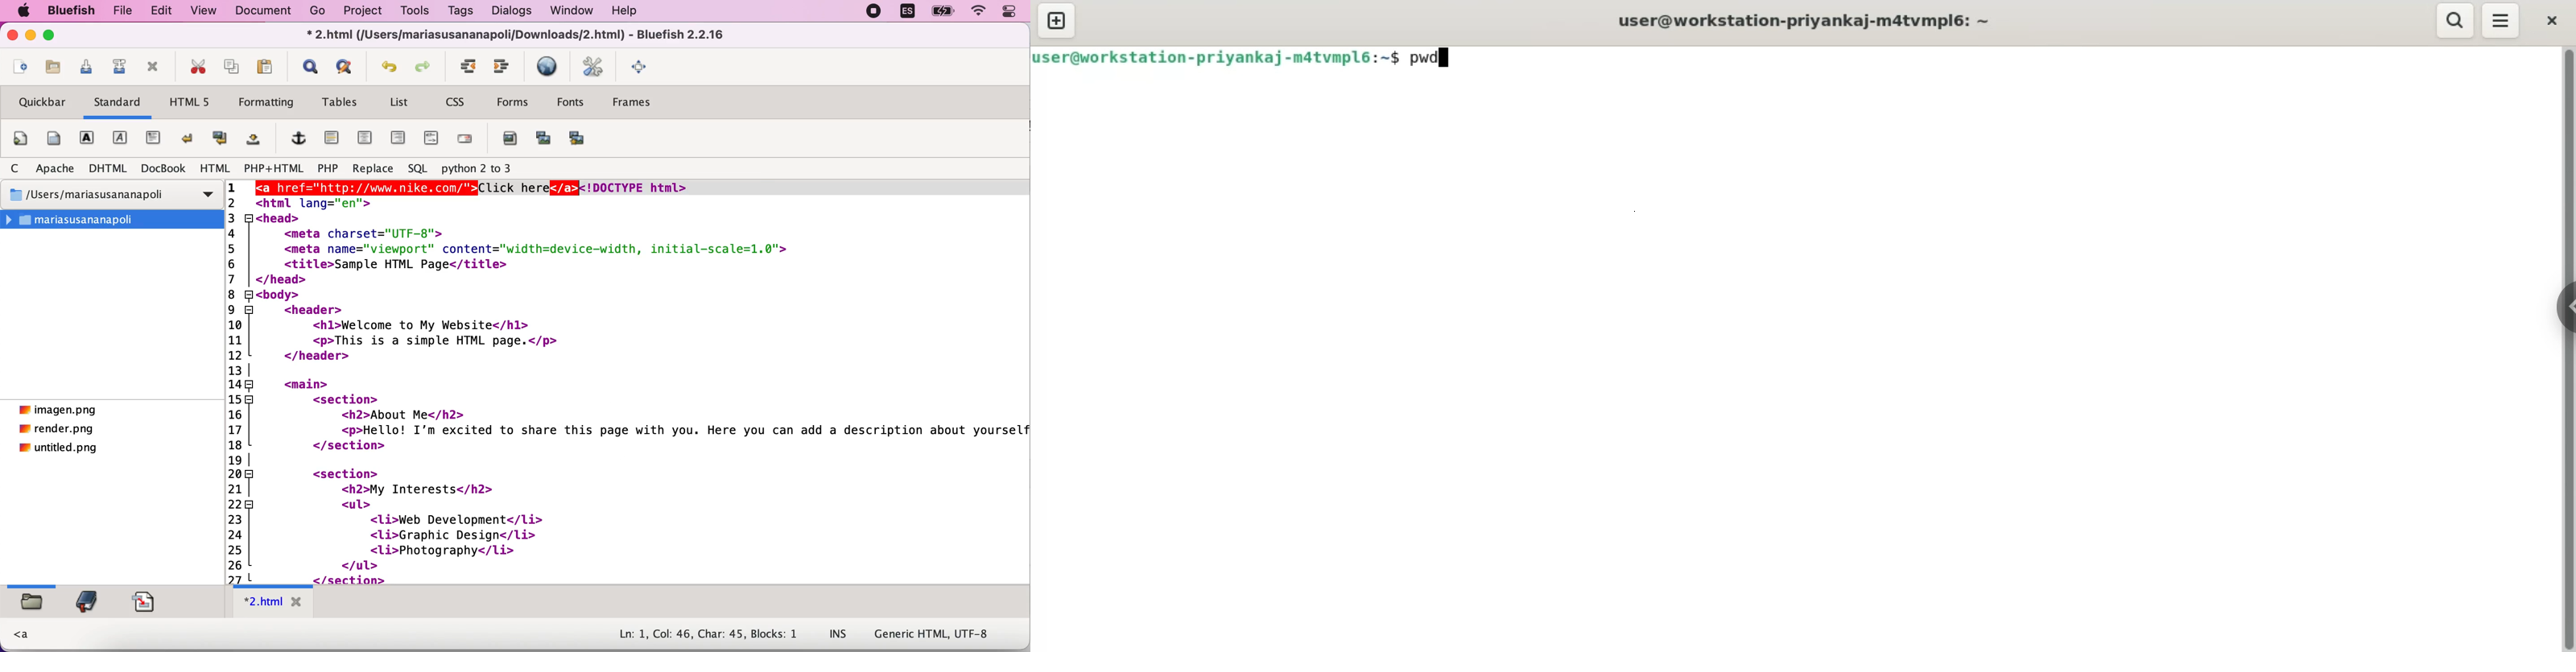  What do you see at coordinates (2500, 22) in the screenshot?
I see `menu` at bounding box center [2500, 22].